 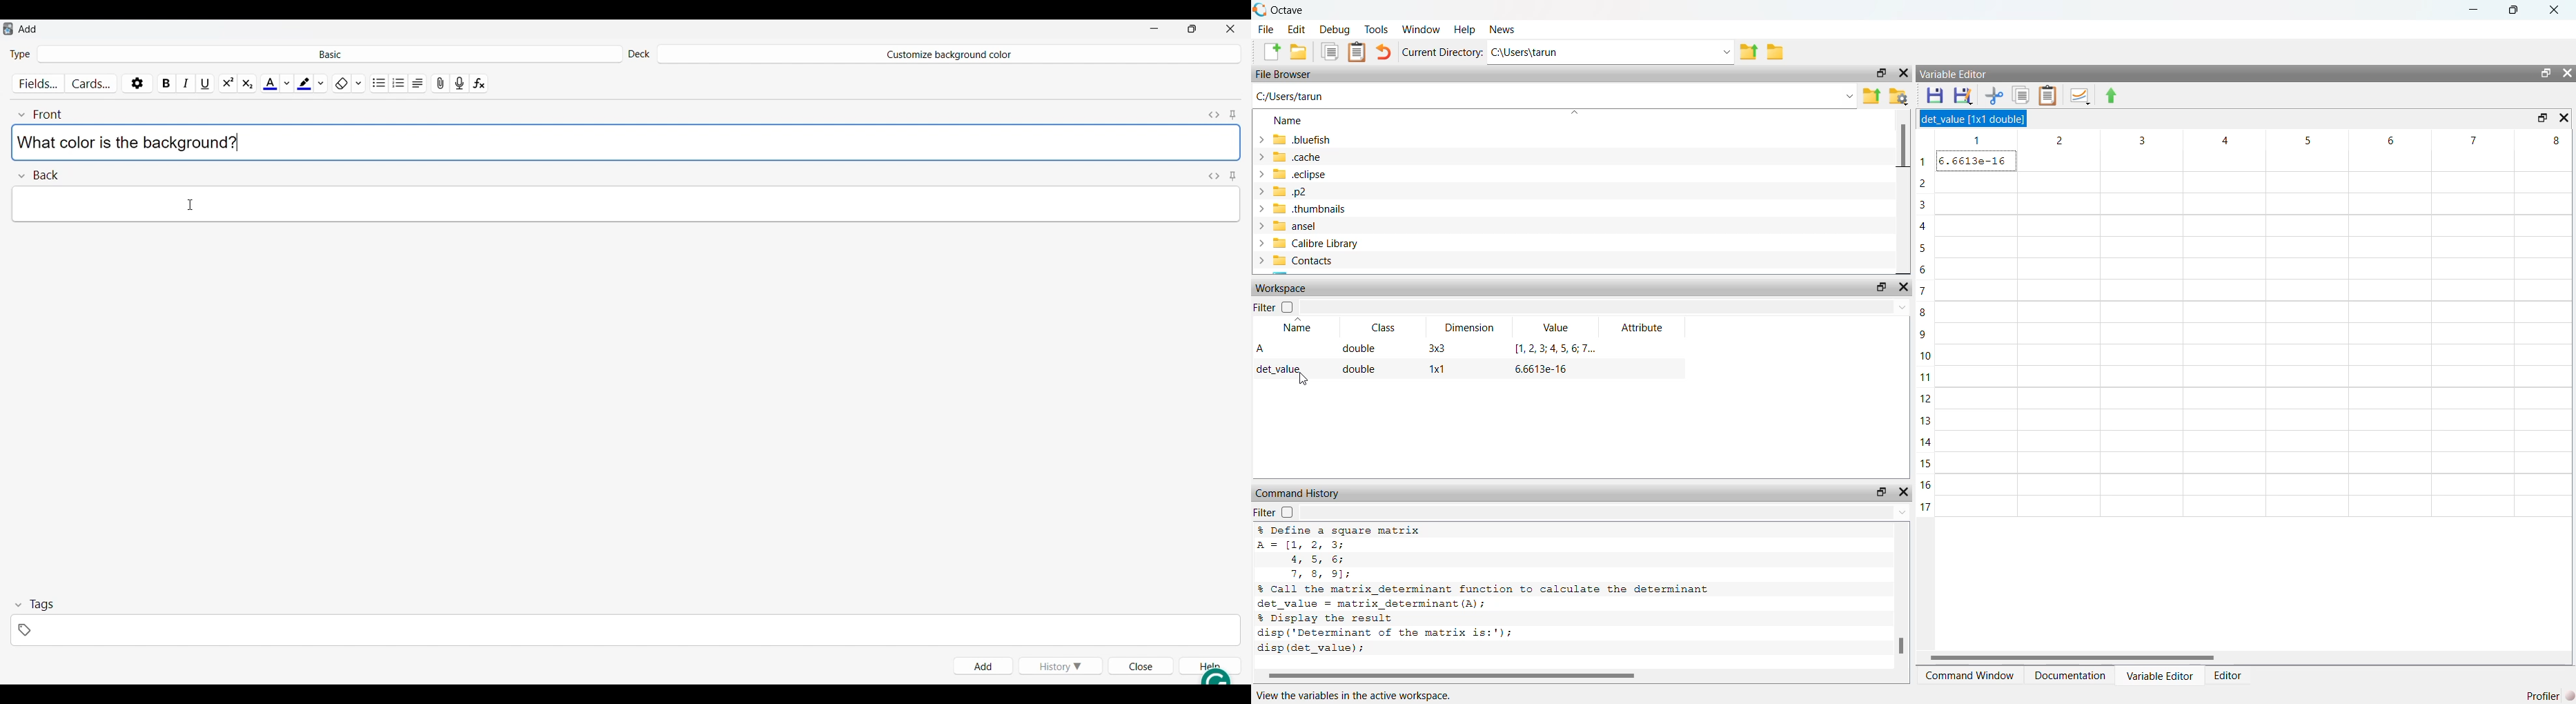 I want to click on Show interface in smaller tab, so click(x=1193, y=29).